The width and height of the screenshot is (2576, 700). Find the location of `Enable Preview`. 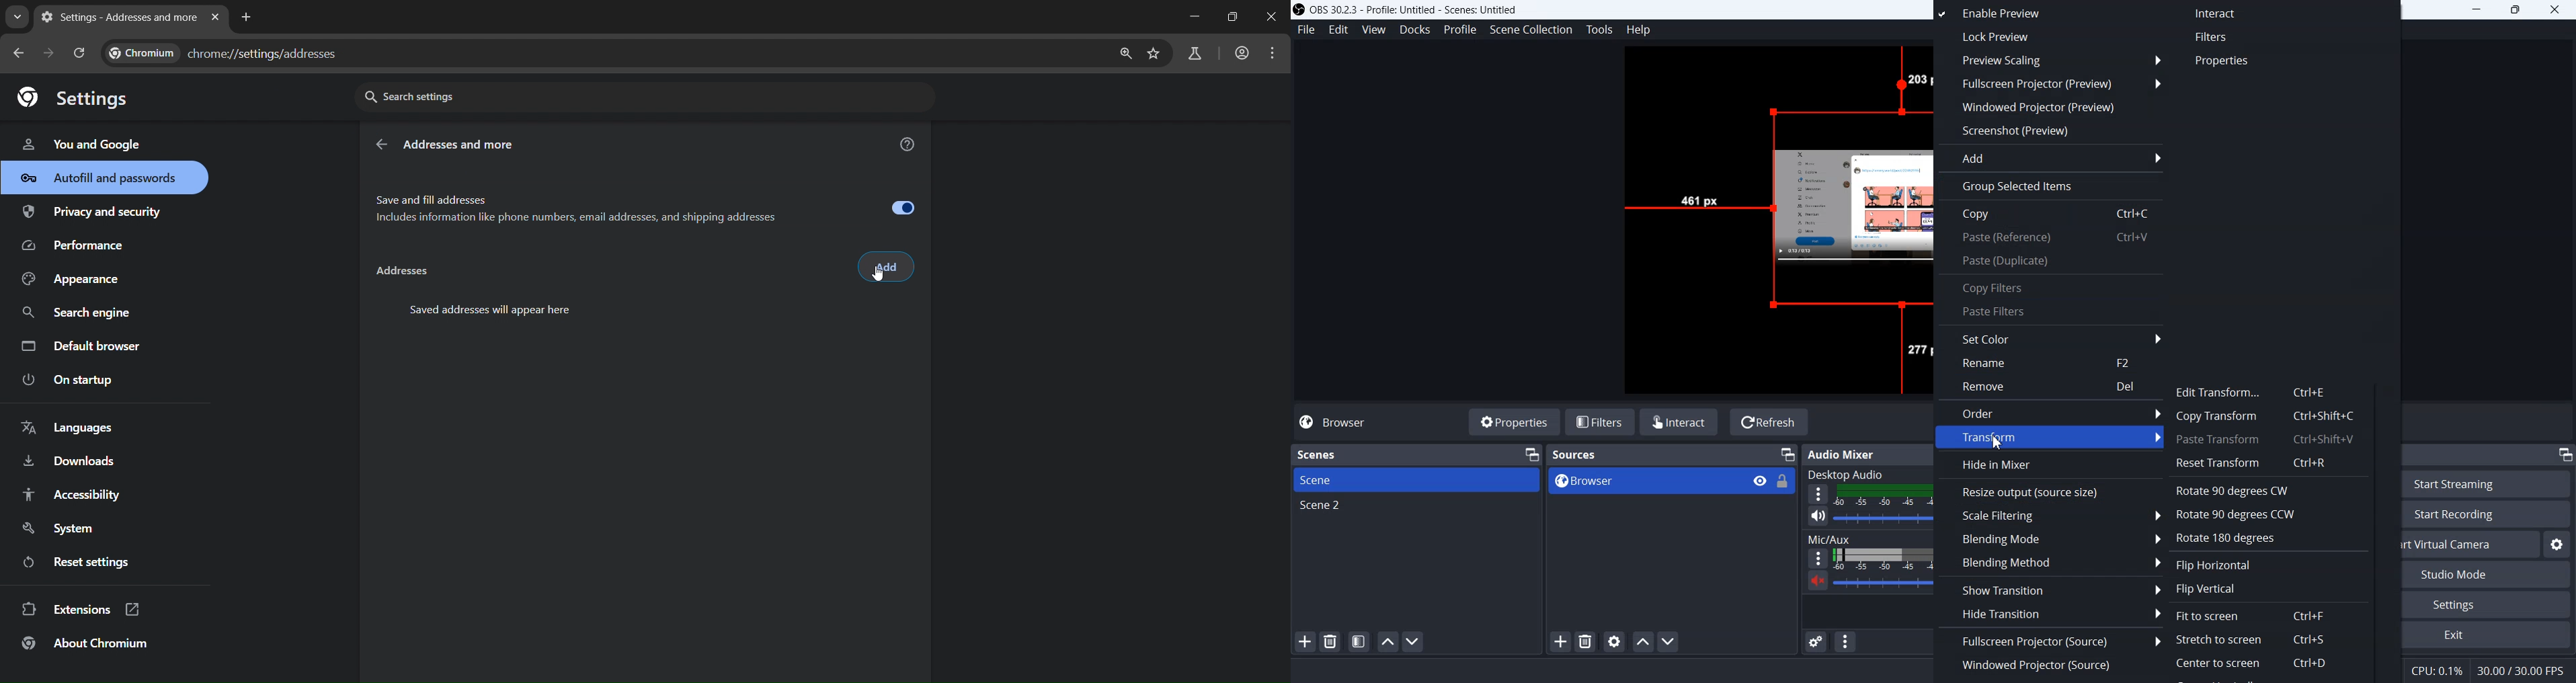

Enable Preview is located at coordinates (2037, 14).